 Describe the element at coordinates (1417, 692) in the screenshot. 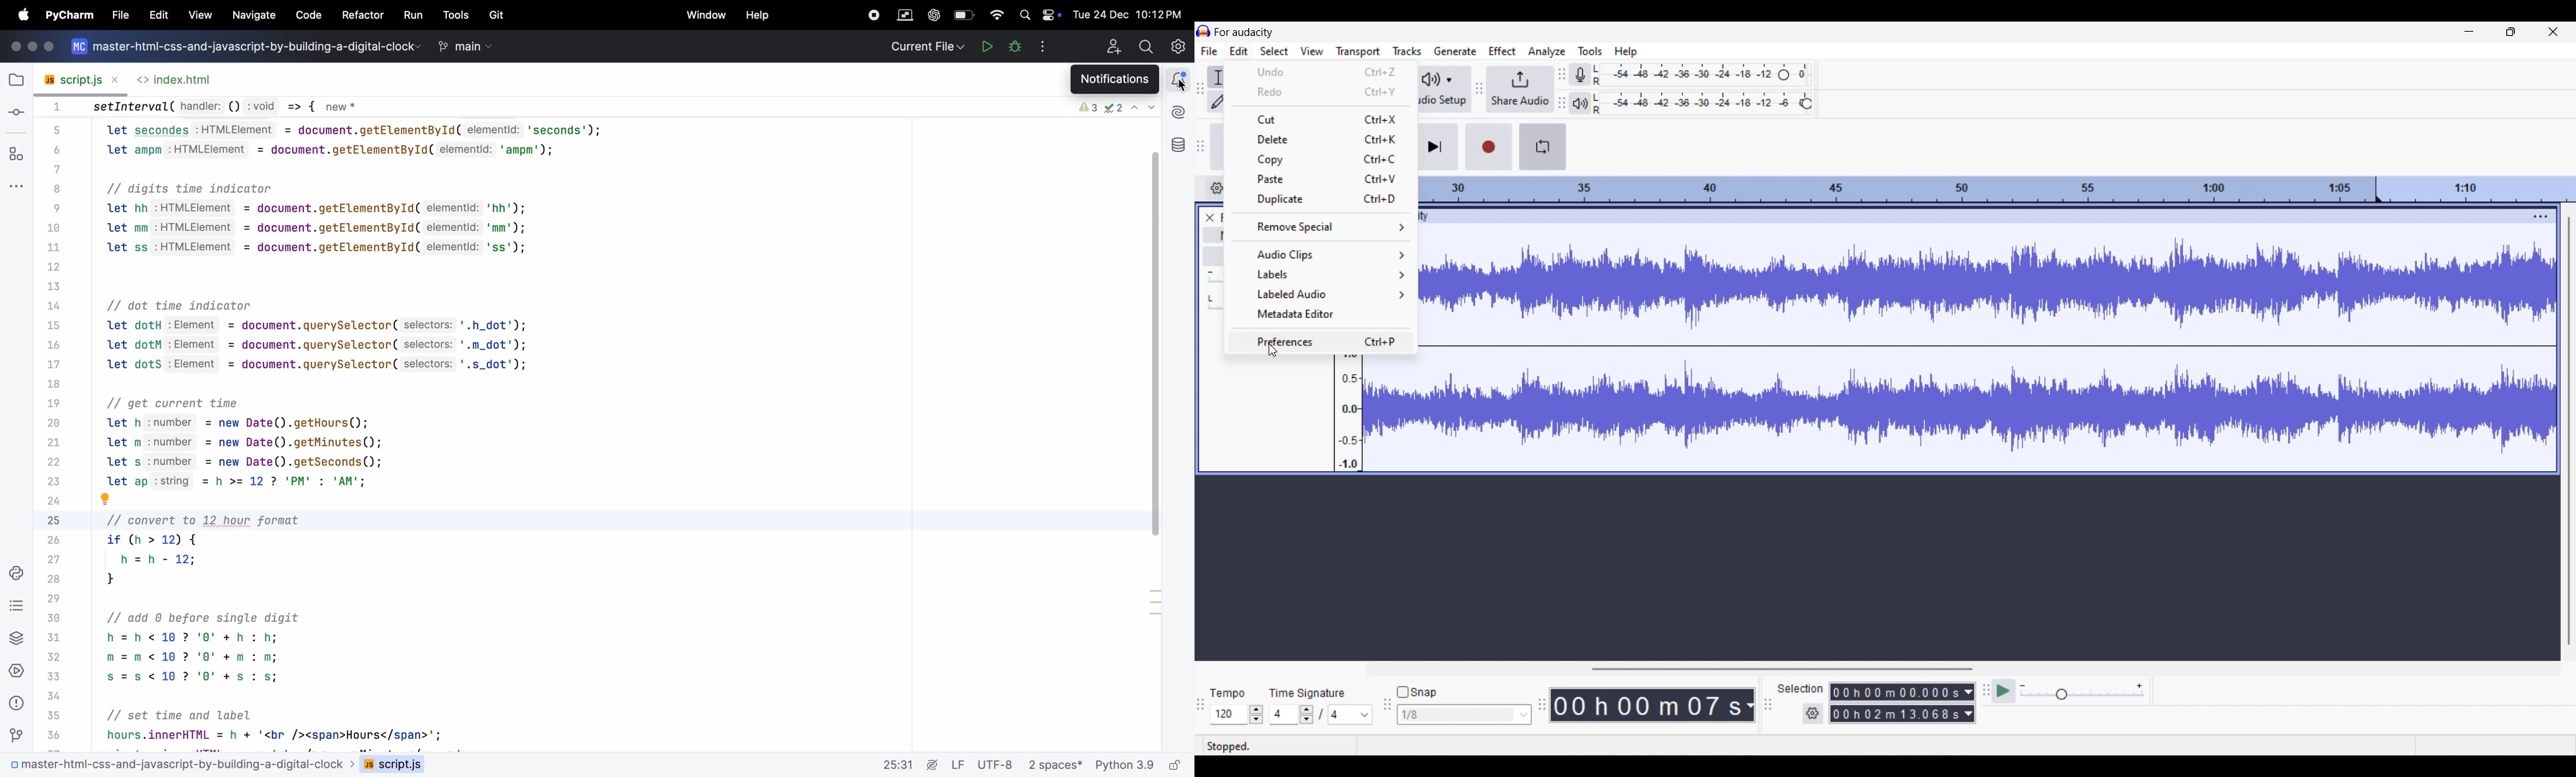

I see `Snap toggle` at that location.